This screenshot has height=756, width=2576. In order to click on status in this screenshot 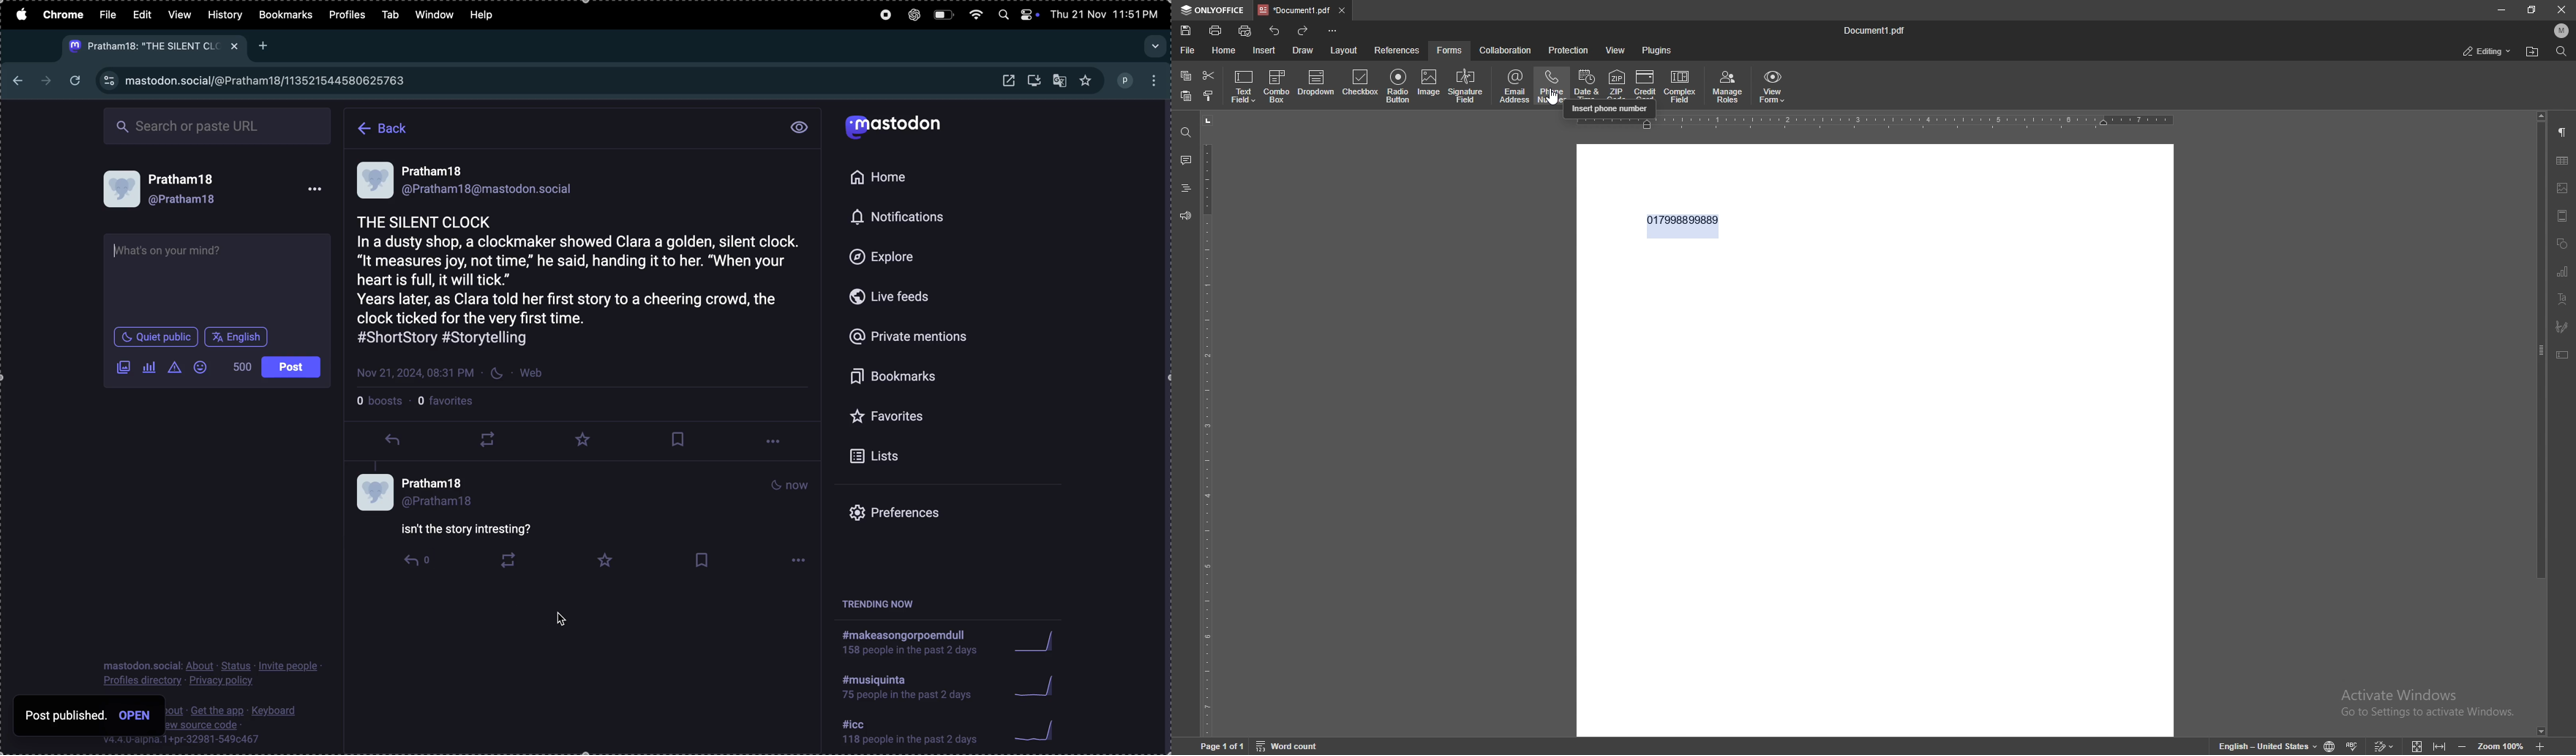, I will do `click(2487, 51)`.